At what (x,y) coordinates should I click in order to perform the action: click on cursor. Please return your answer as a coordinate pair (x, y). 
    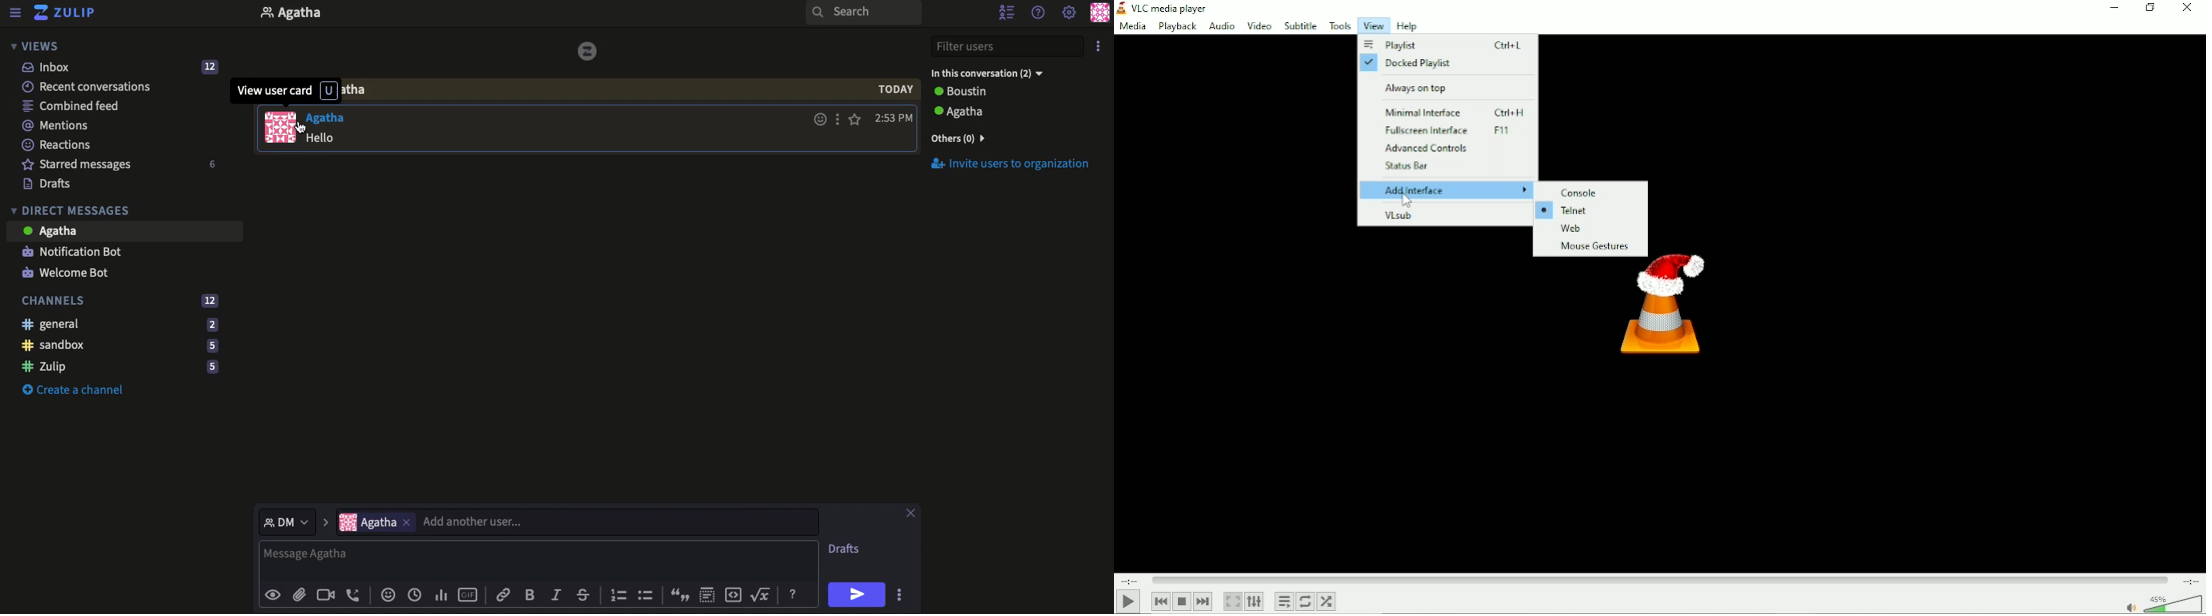
    Looking at the image, I should click on (302, 129).